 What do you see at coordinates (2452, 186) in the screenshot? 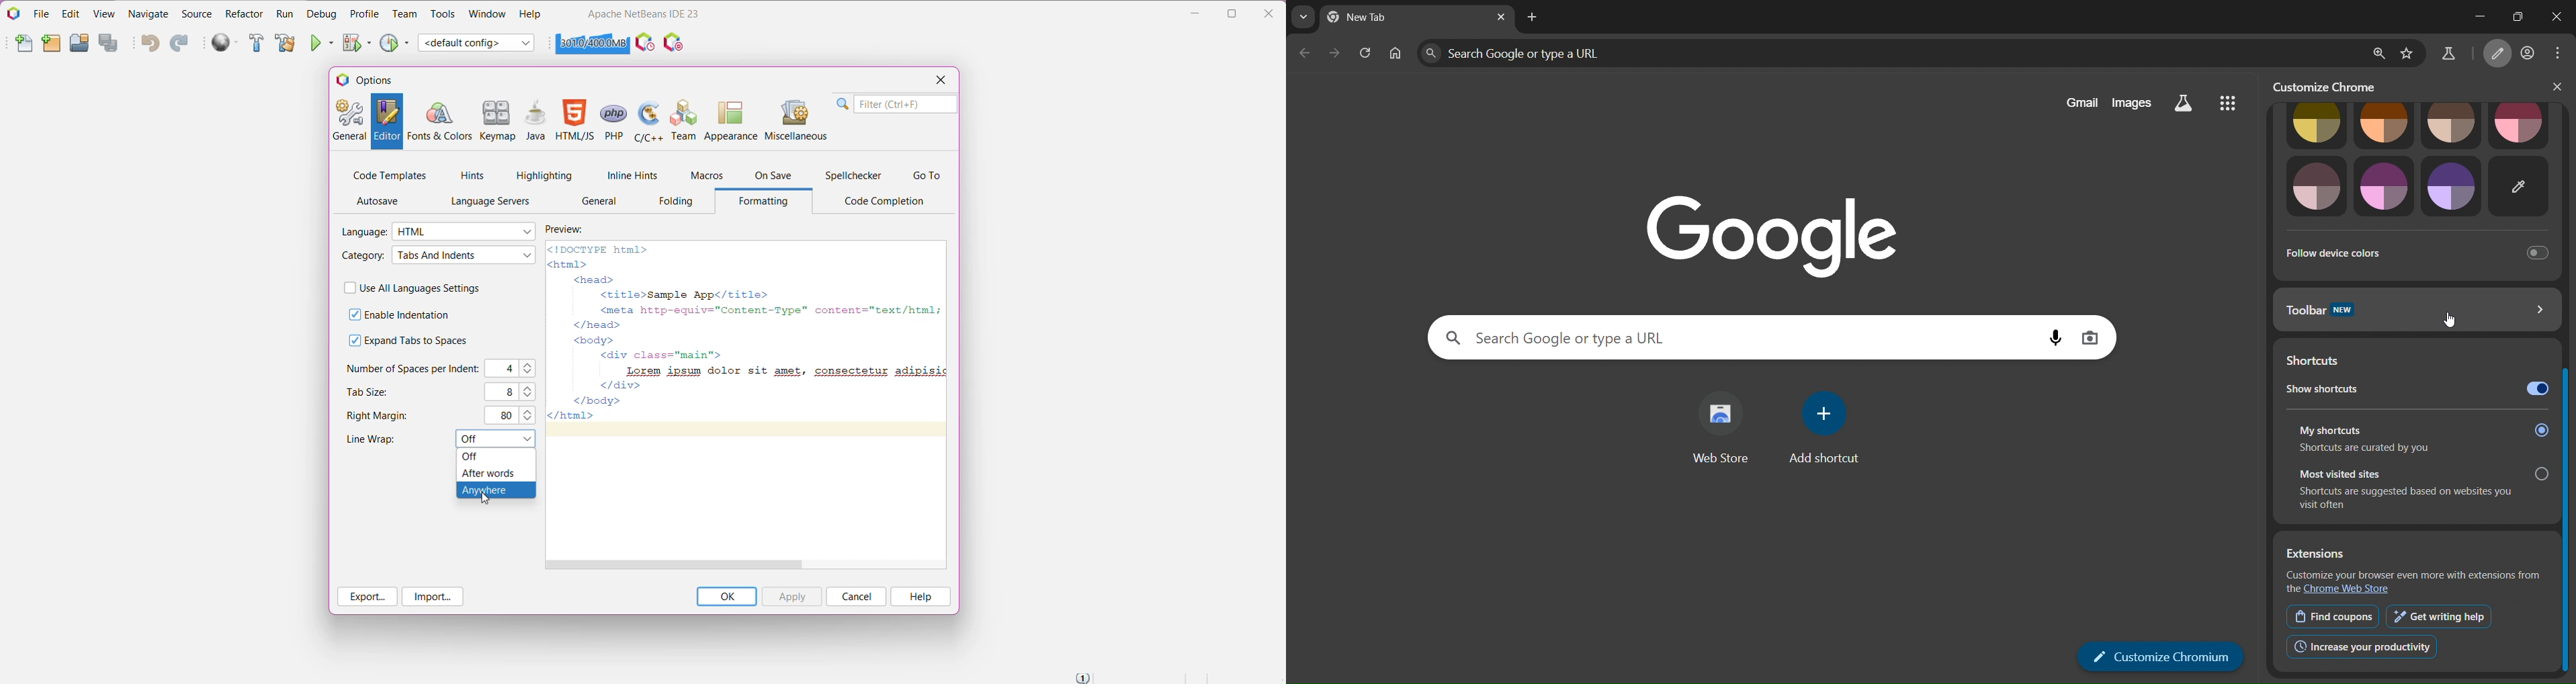
I see `theme` at bounding box center [2452, 186].